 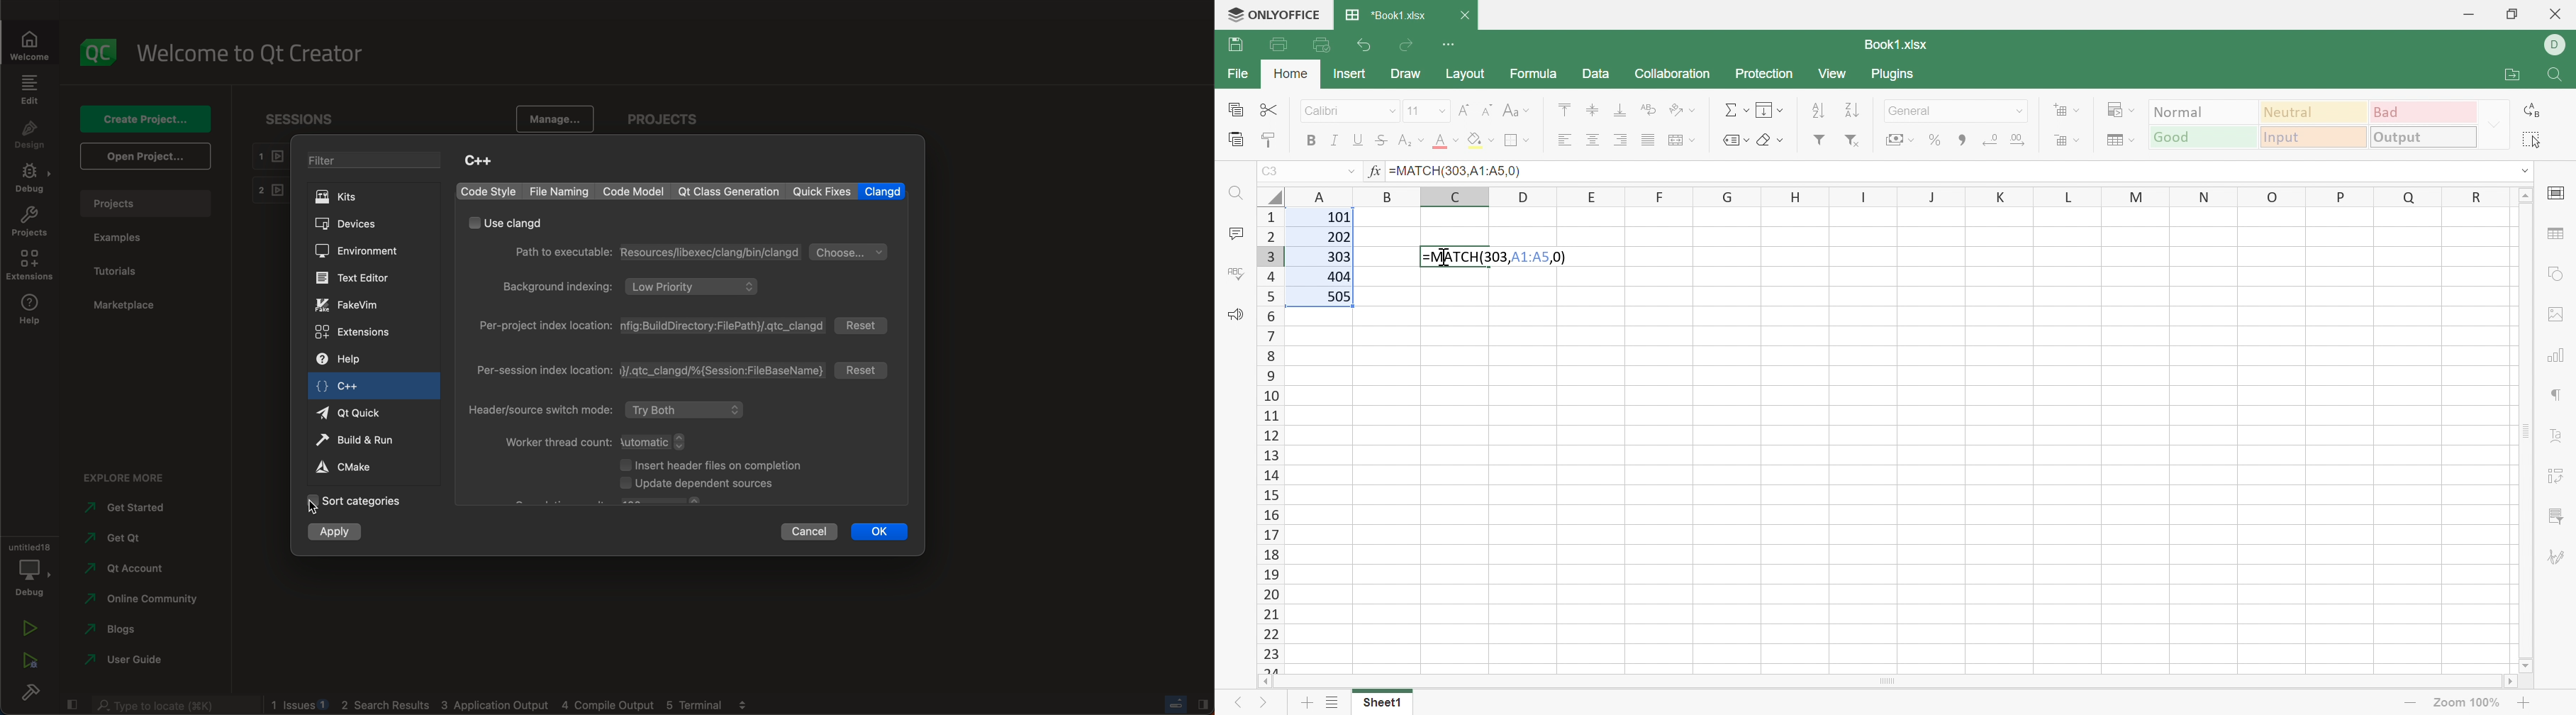 What do you see at coordinates (363, 278) in the screenshot?
I see `editor` at bounding box center [363, 278].